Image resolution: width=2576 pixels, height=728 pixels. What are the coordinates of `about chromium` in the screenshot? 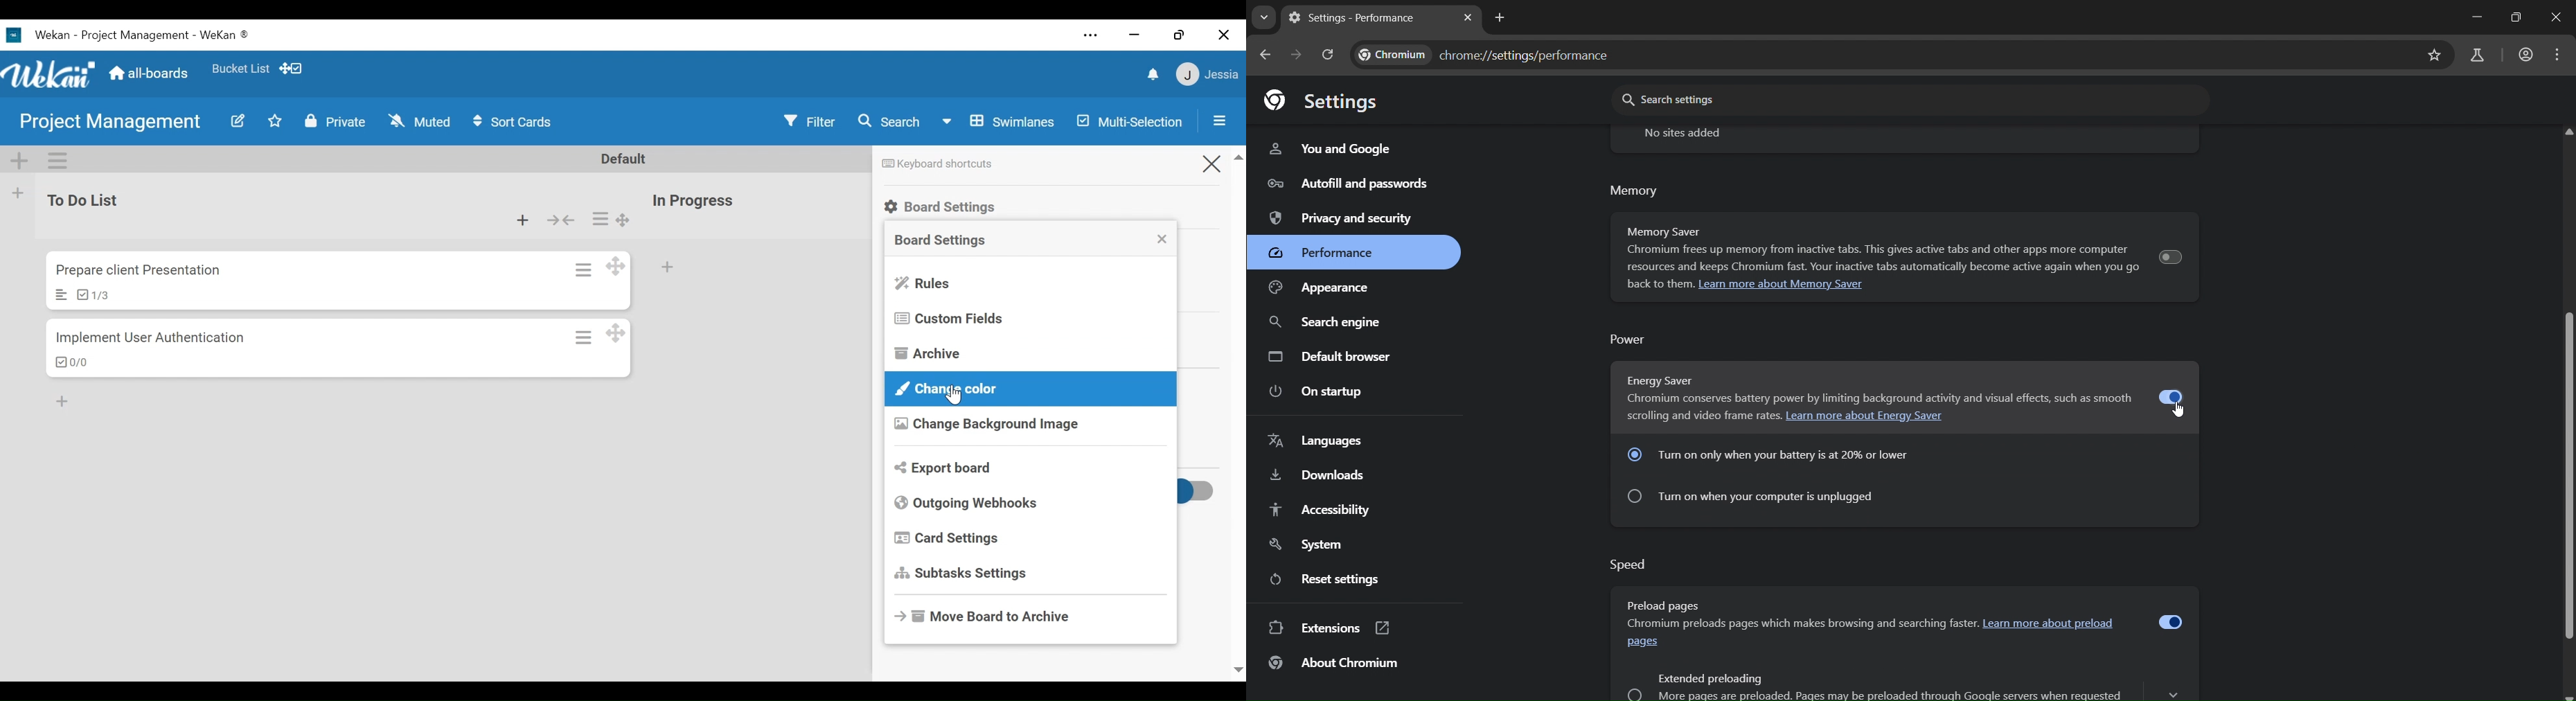 It's located at (1351, 664).